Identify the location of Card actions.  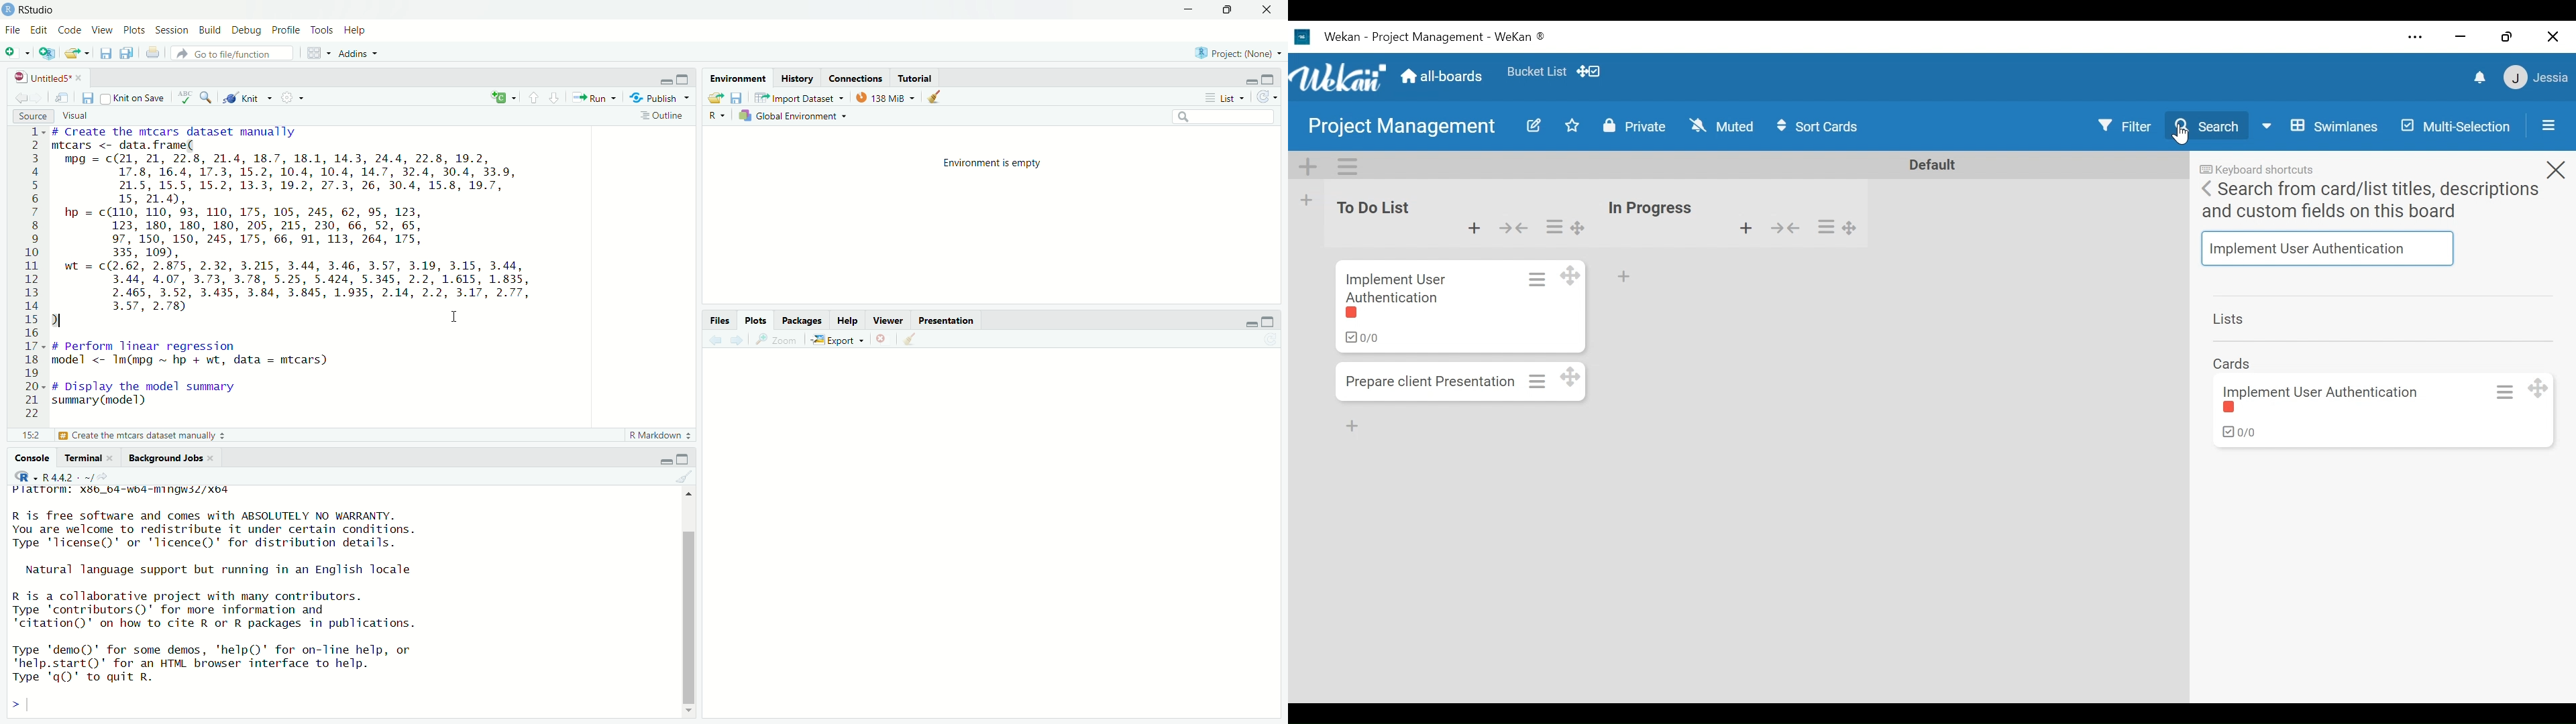
(1534, 278).